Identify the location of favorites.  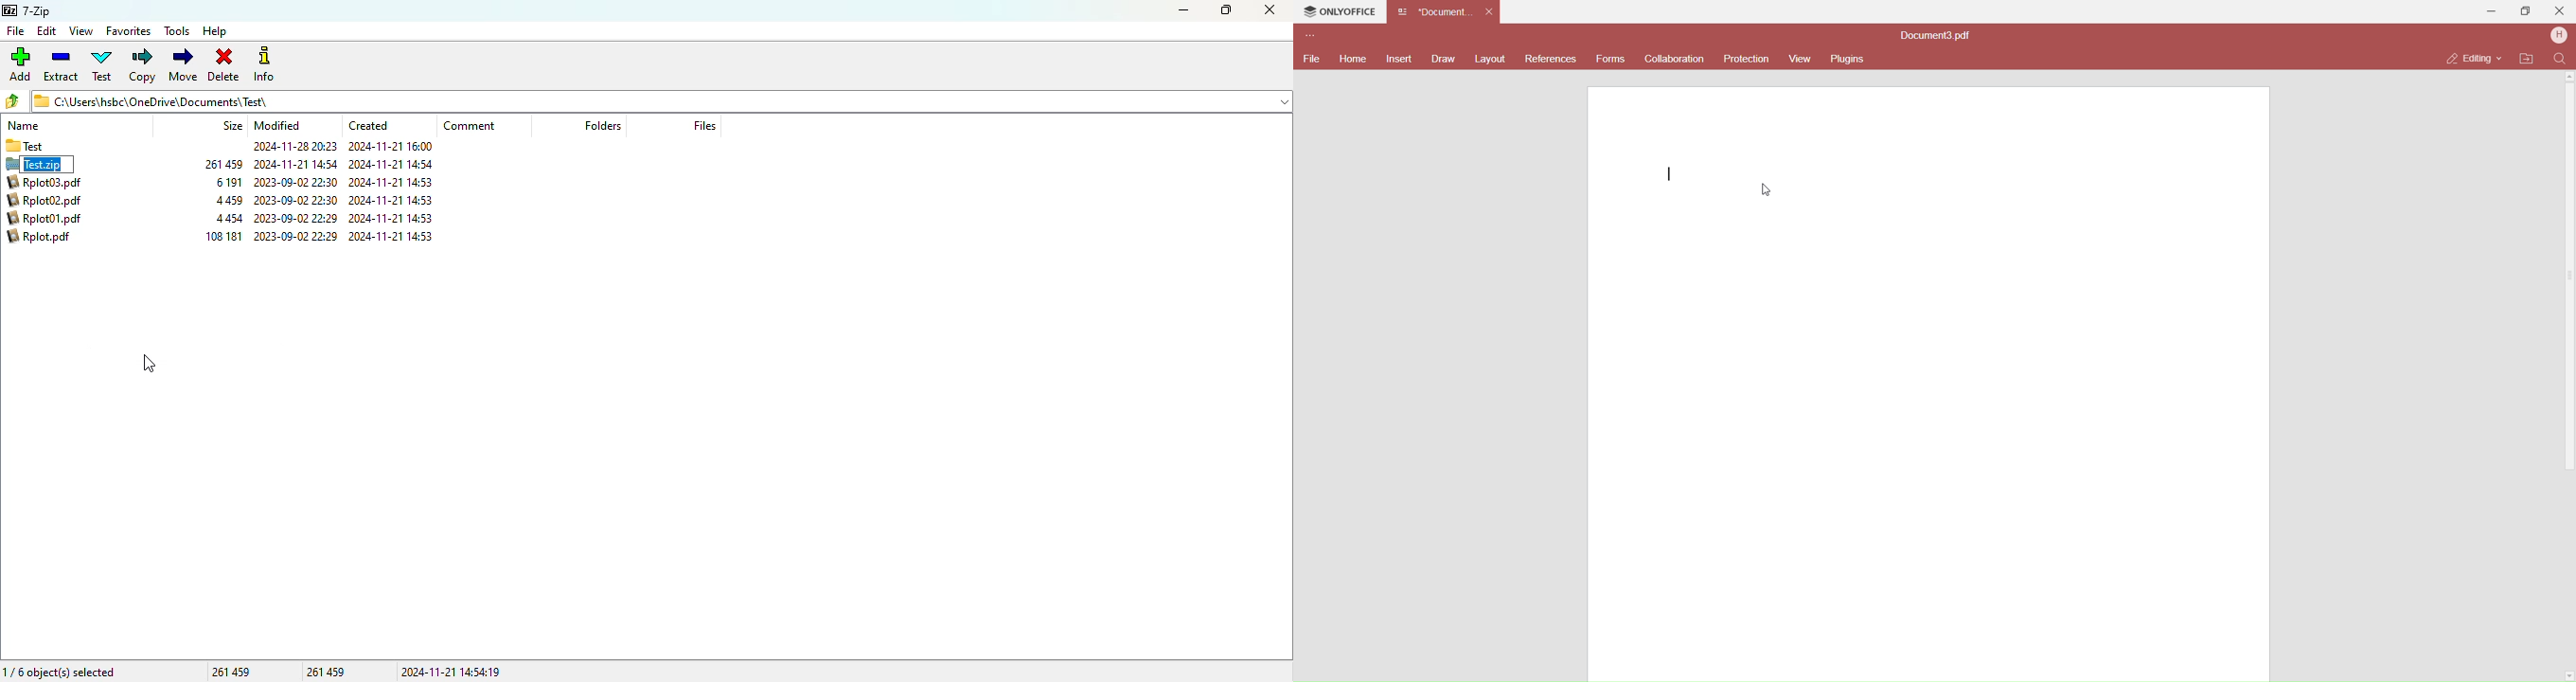
(129, 31).